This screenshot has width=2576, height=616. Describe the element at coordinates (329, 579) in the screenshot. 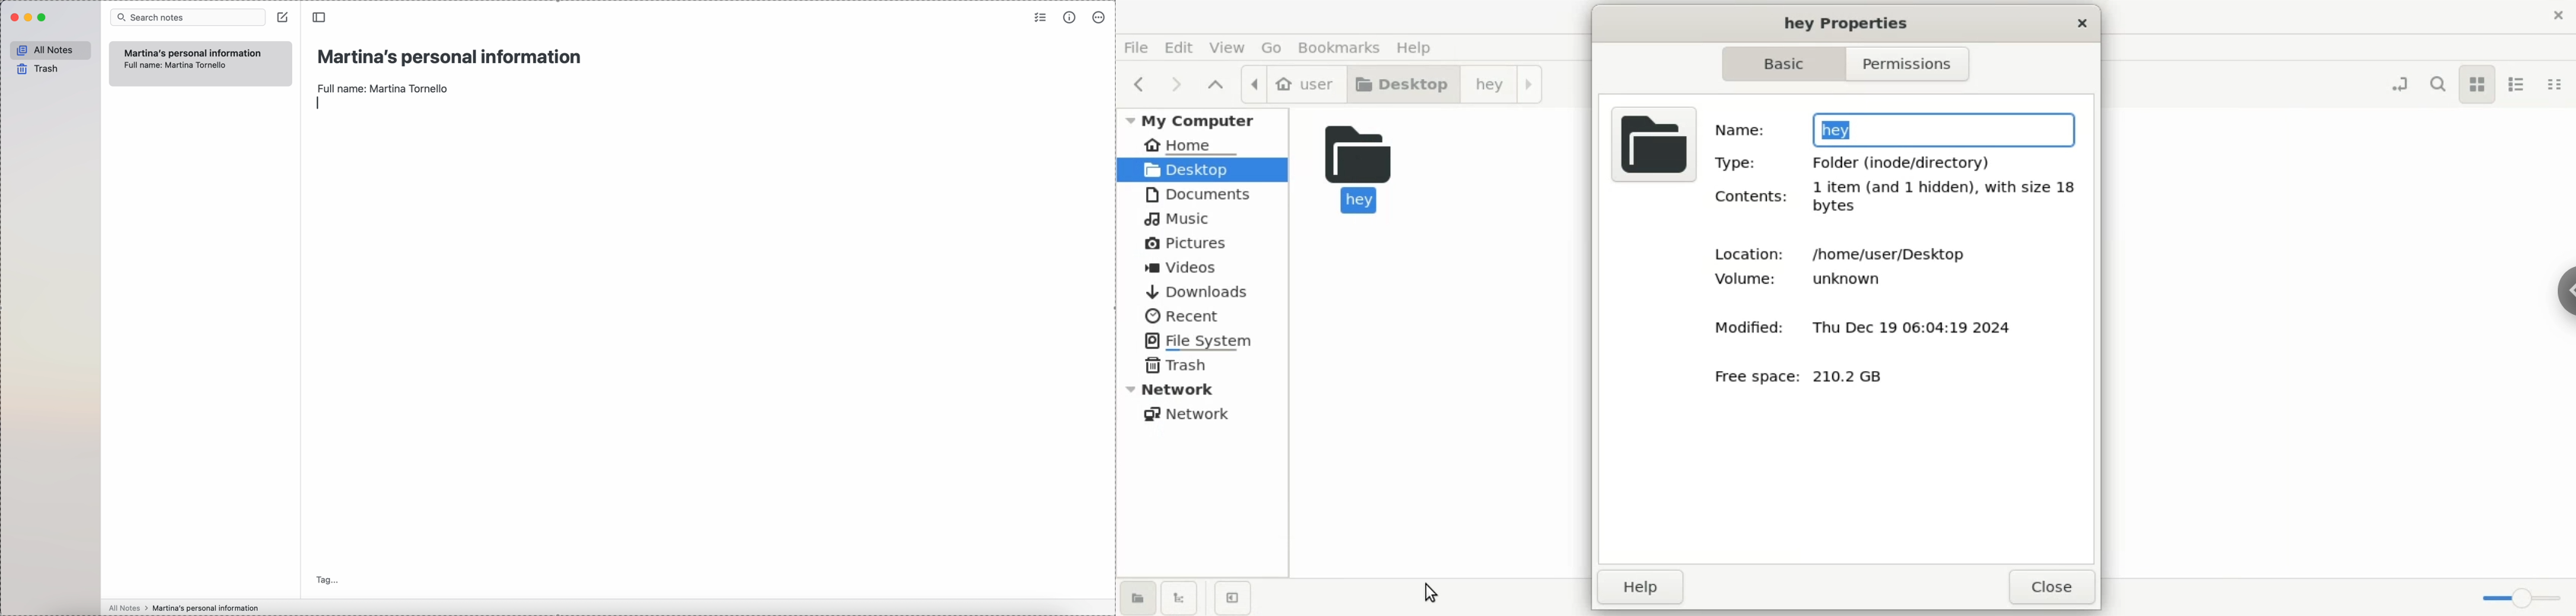

I see `tag` at that location.